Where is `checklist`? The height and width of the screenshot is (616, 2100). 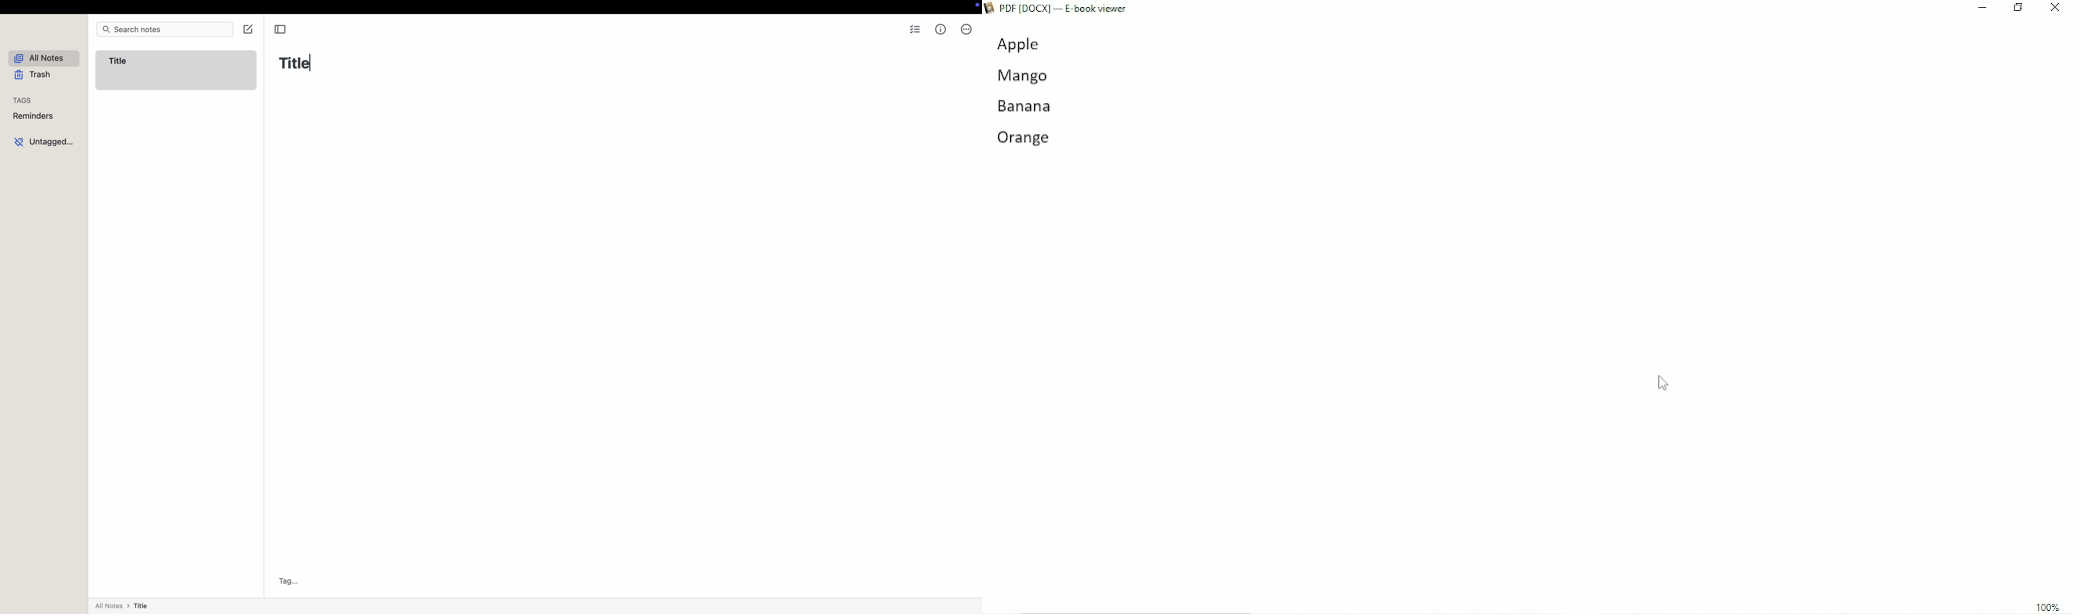 checklist is located at coordinates (914, 31).